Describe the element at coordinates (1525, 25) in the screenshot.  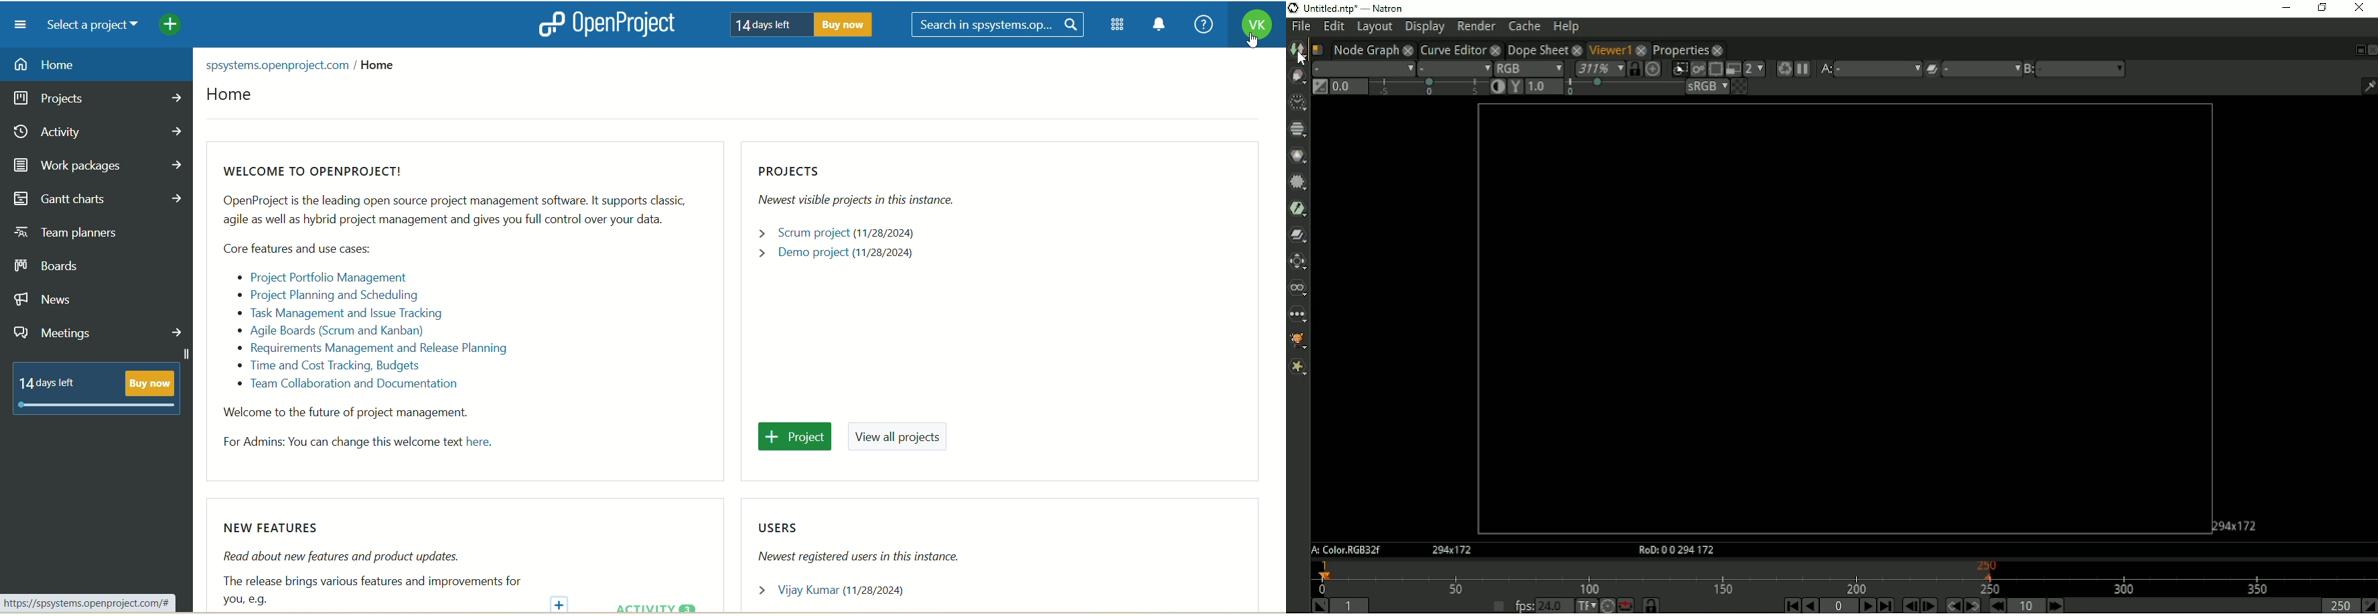
I see `Cache` at that location.